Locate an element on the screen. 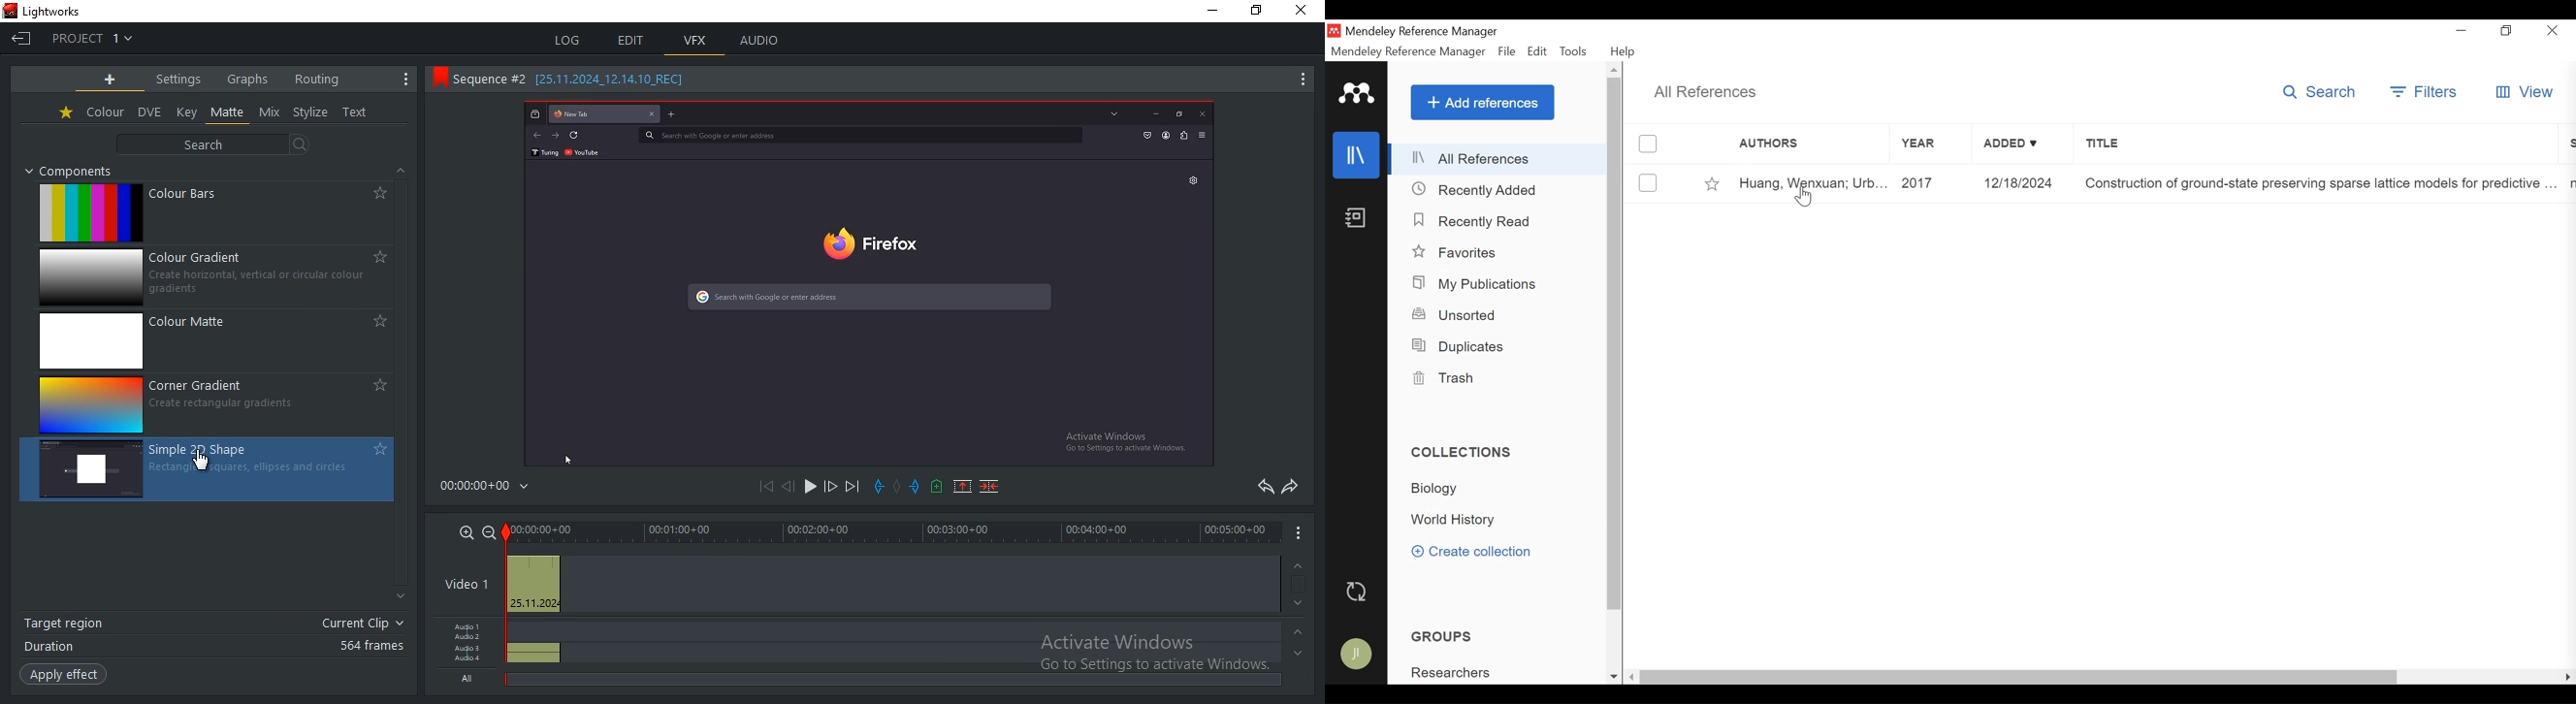  Year is located at coordinates (1932, 184).